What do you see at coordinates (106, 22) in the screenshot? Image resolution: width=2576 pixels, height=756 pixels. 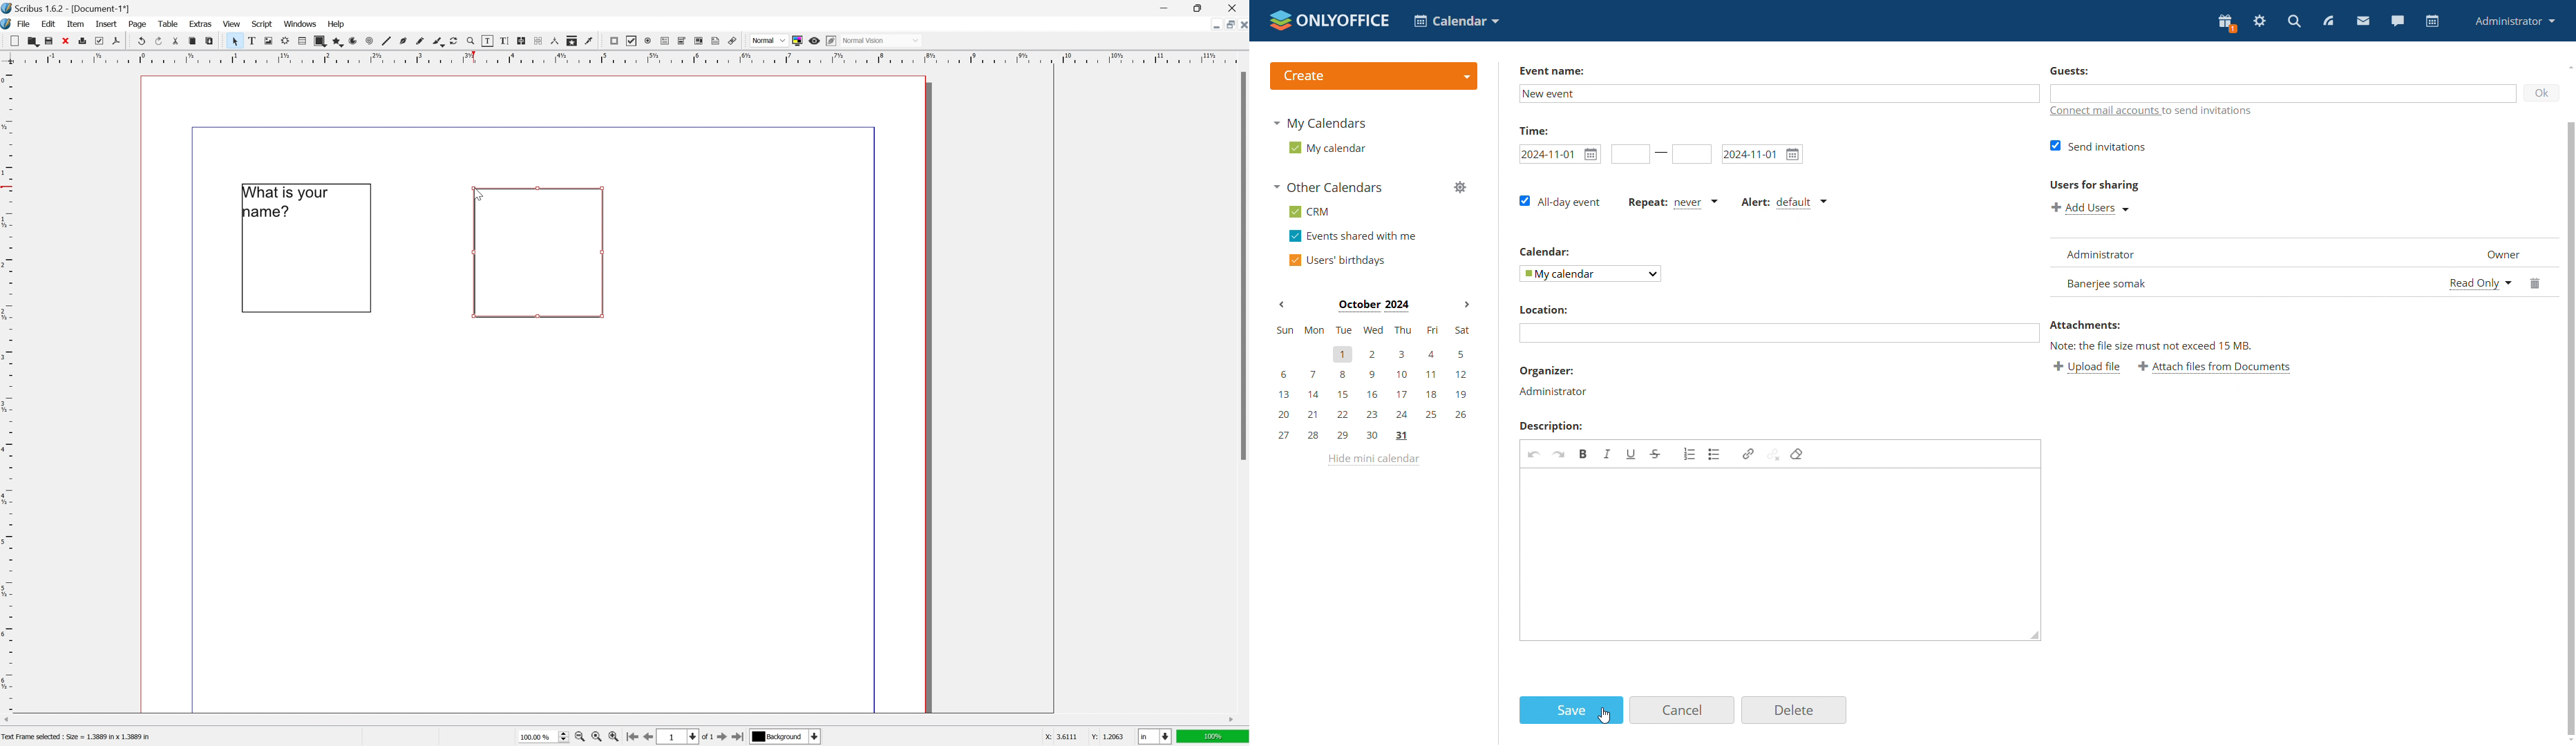 I see `insert` at bounding box center [106, 22].